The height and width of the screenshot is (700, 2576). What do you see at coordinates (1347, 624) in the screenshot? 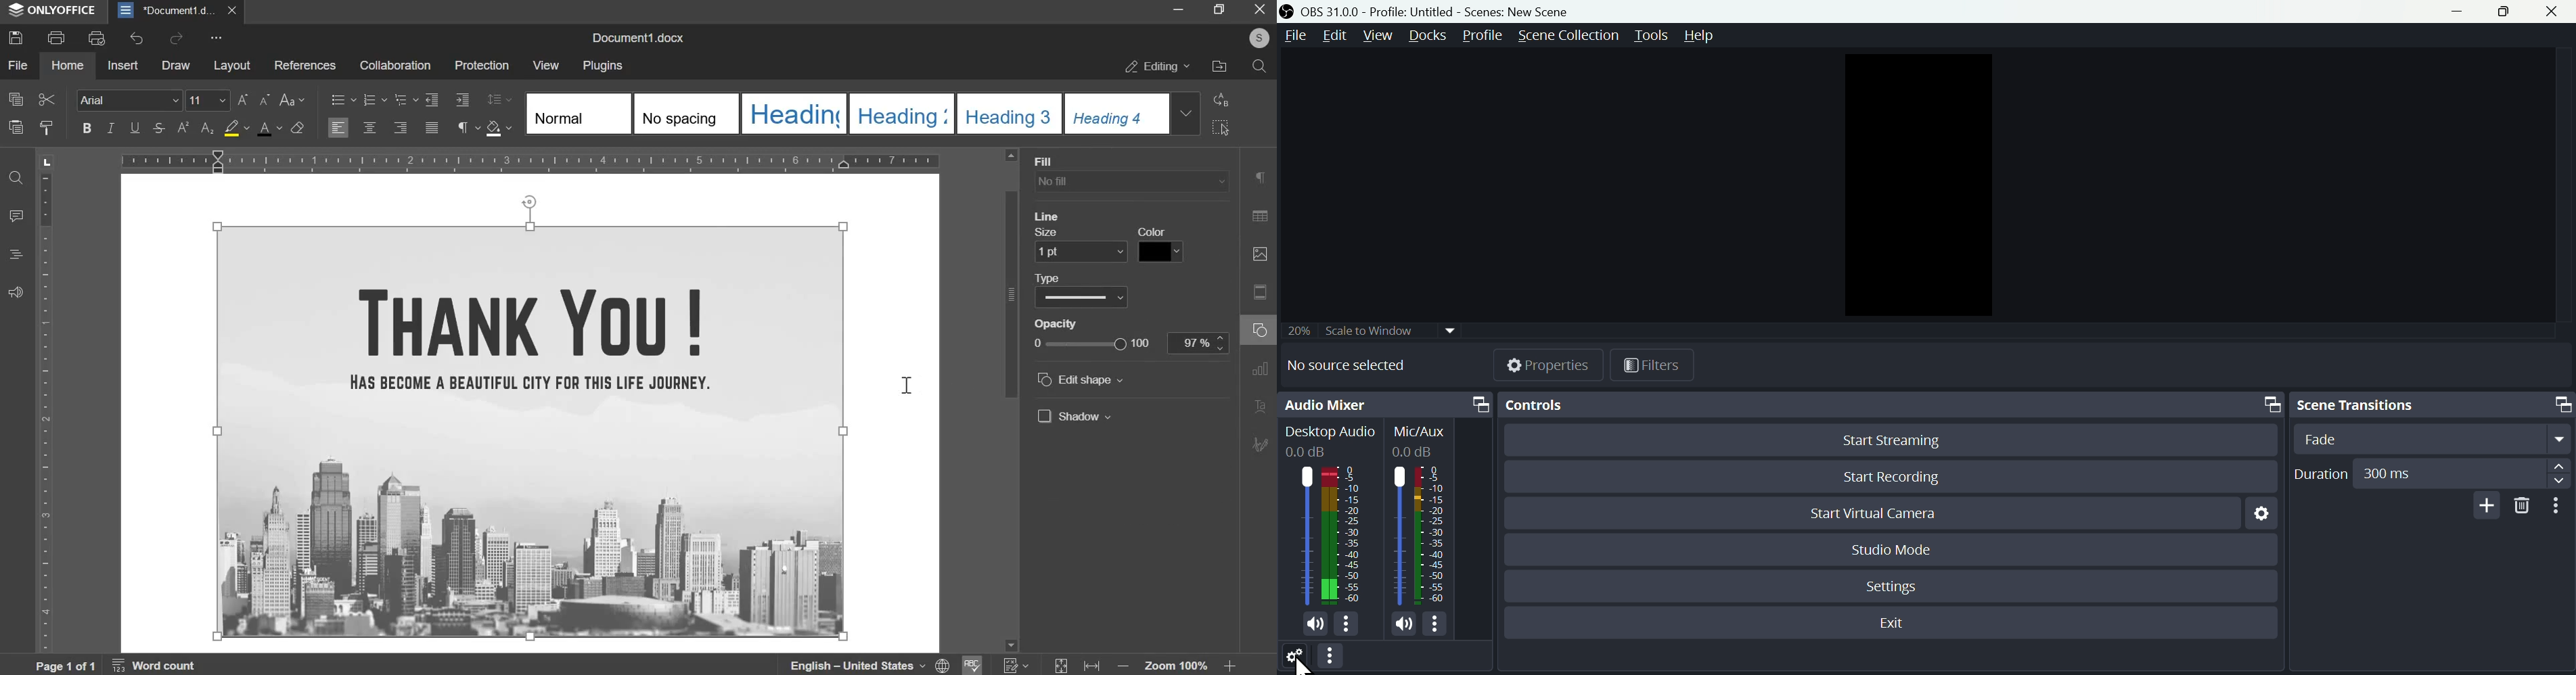
I see `More options` at bounding box center [1347, 624].